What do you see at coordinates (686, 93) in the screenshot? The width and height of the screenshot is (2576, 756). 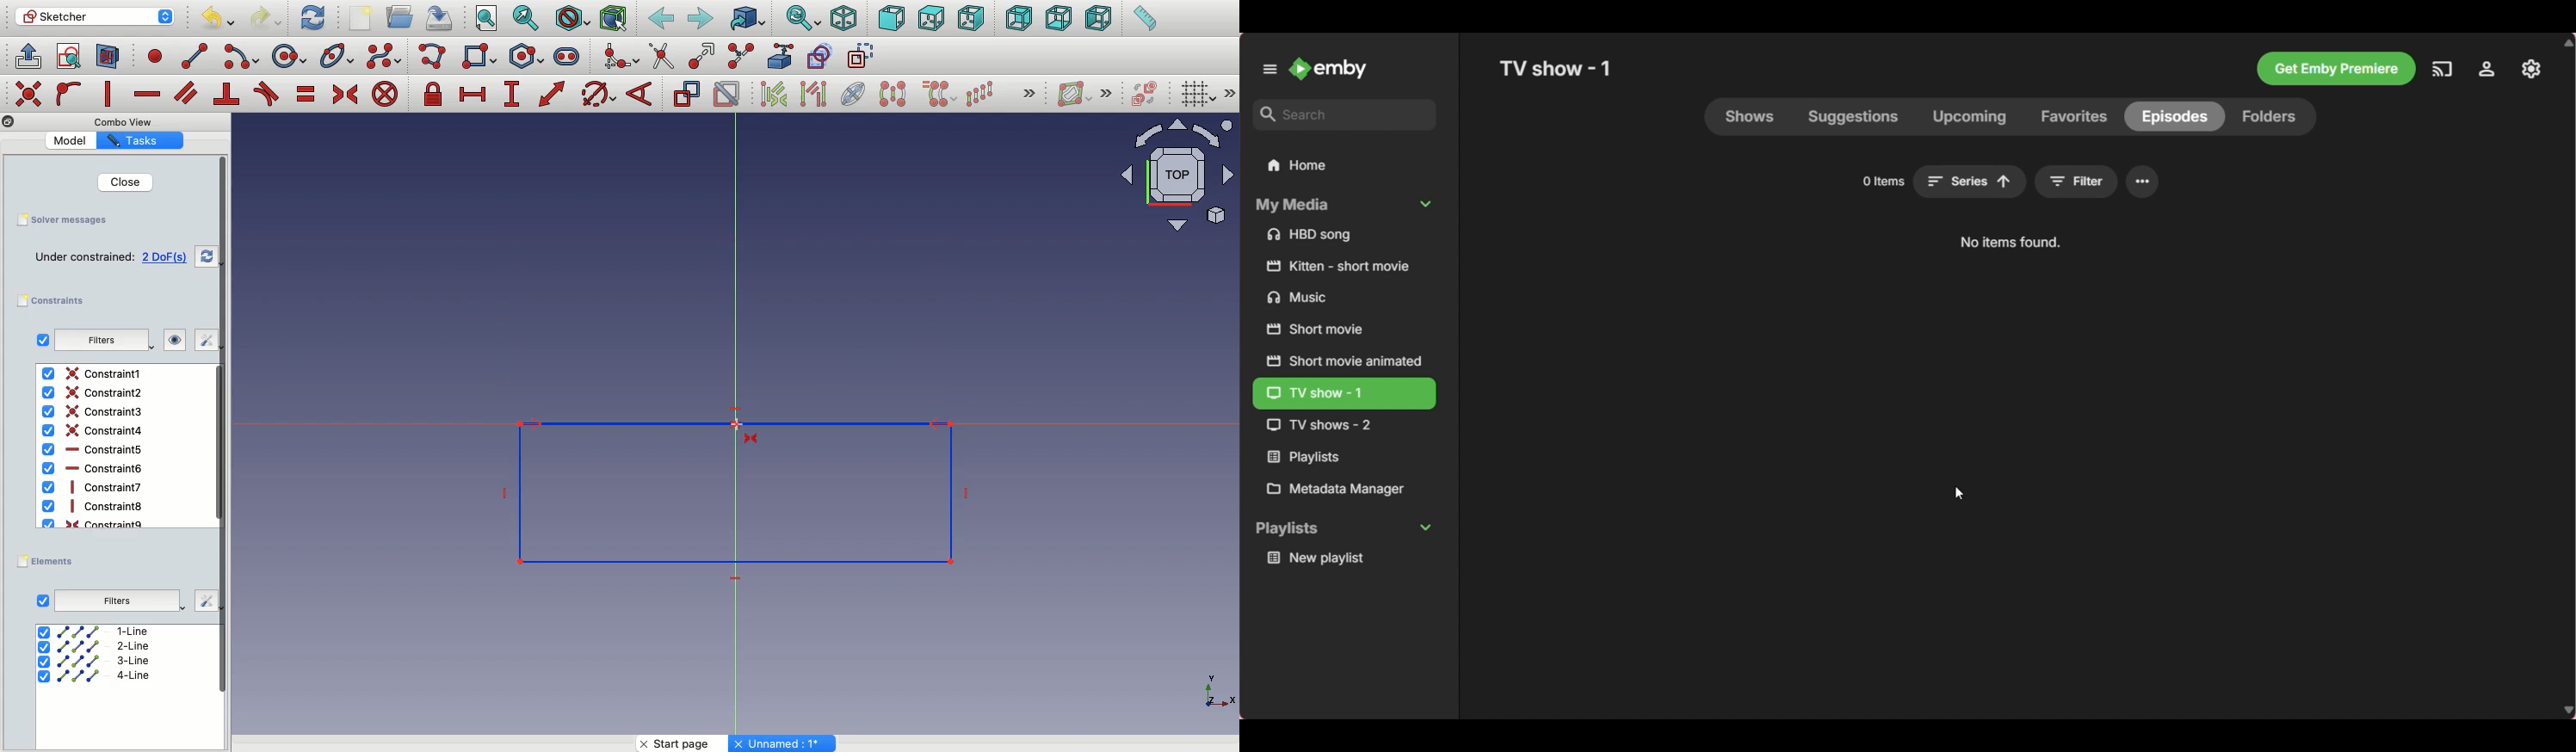 I see `Toggle reference constraint` at bounding box center [686, 93].